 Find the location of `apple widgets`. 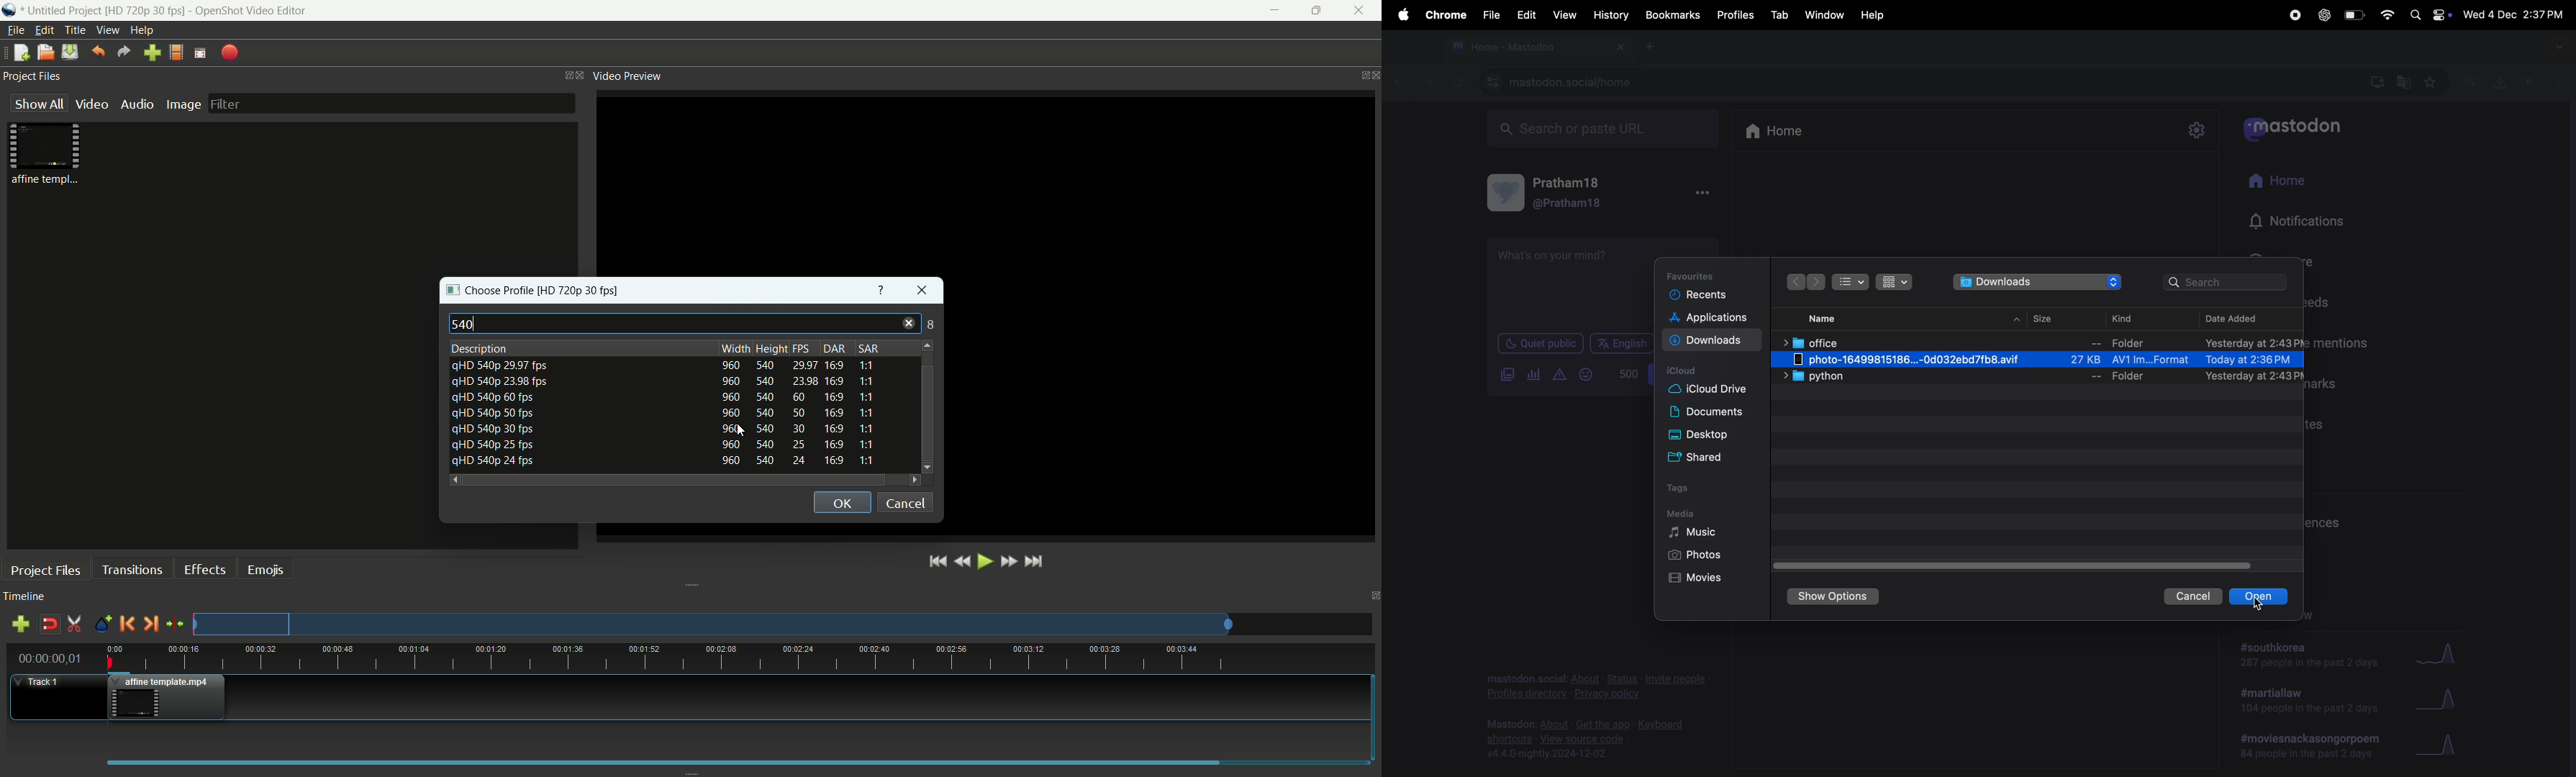

apple widgets is located at coordinates (2430, 13).